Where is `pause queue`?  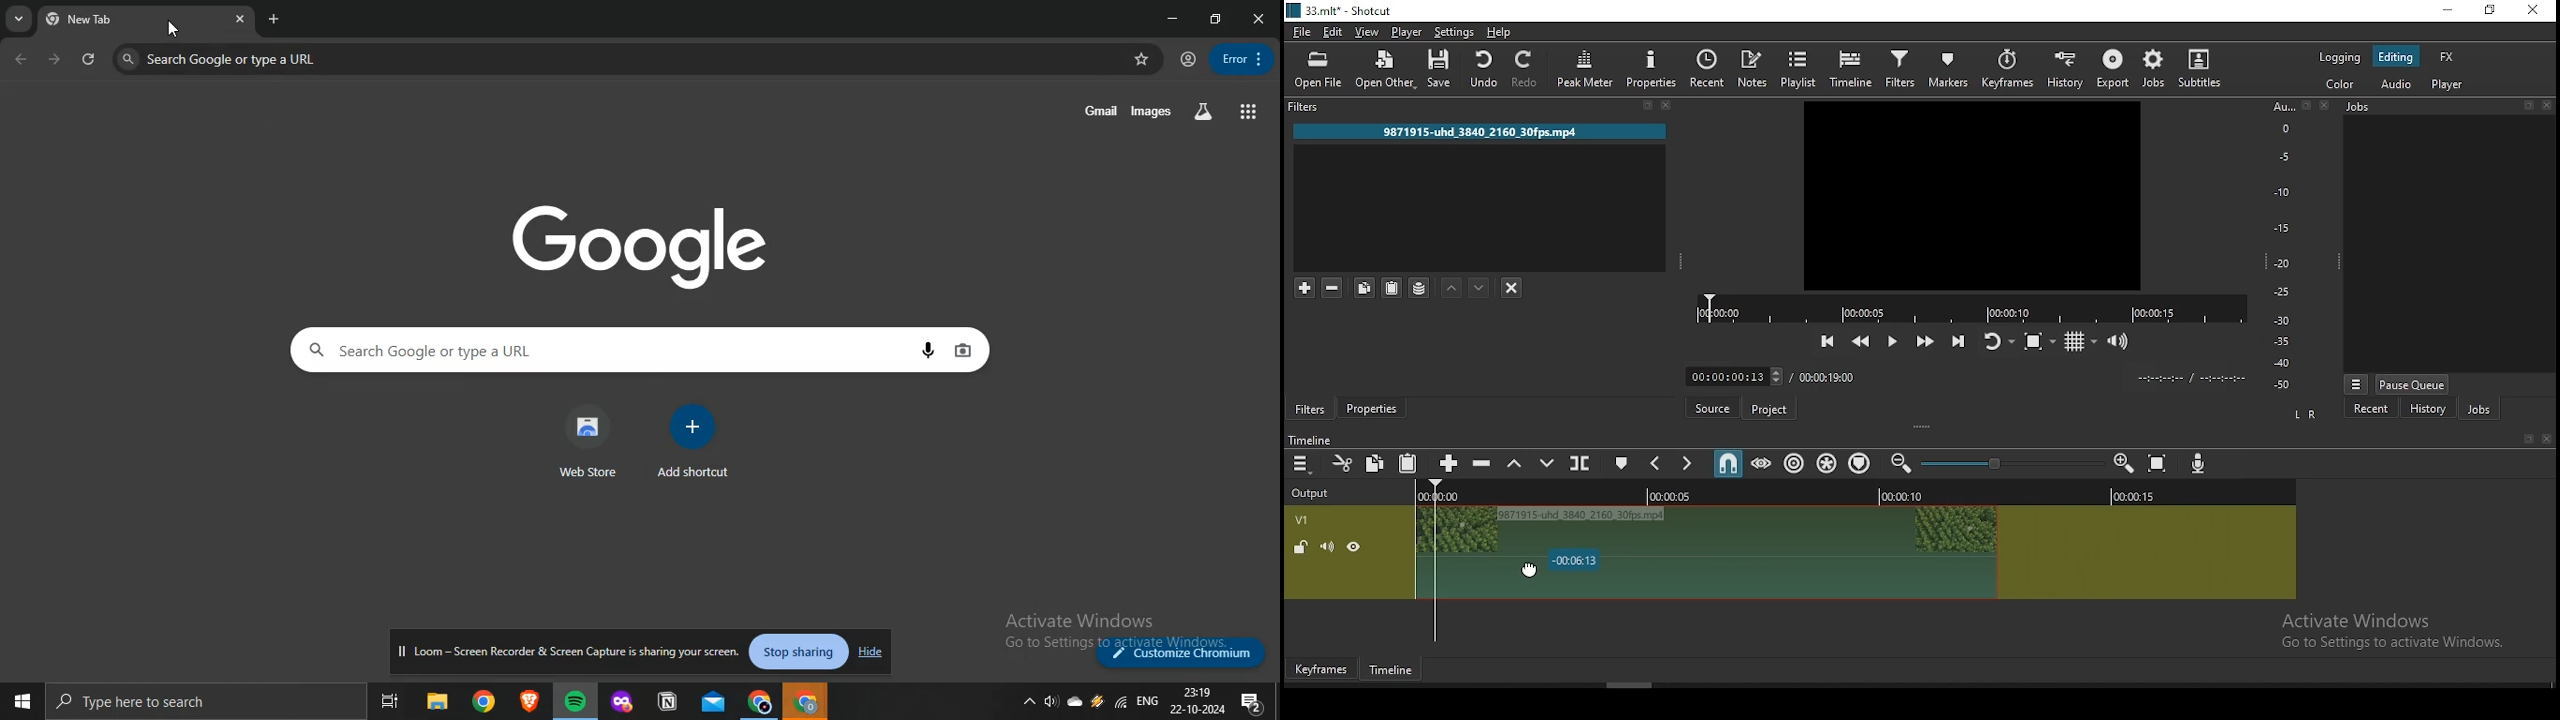 pause queue is located at coordinates (2416, 382).